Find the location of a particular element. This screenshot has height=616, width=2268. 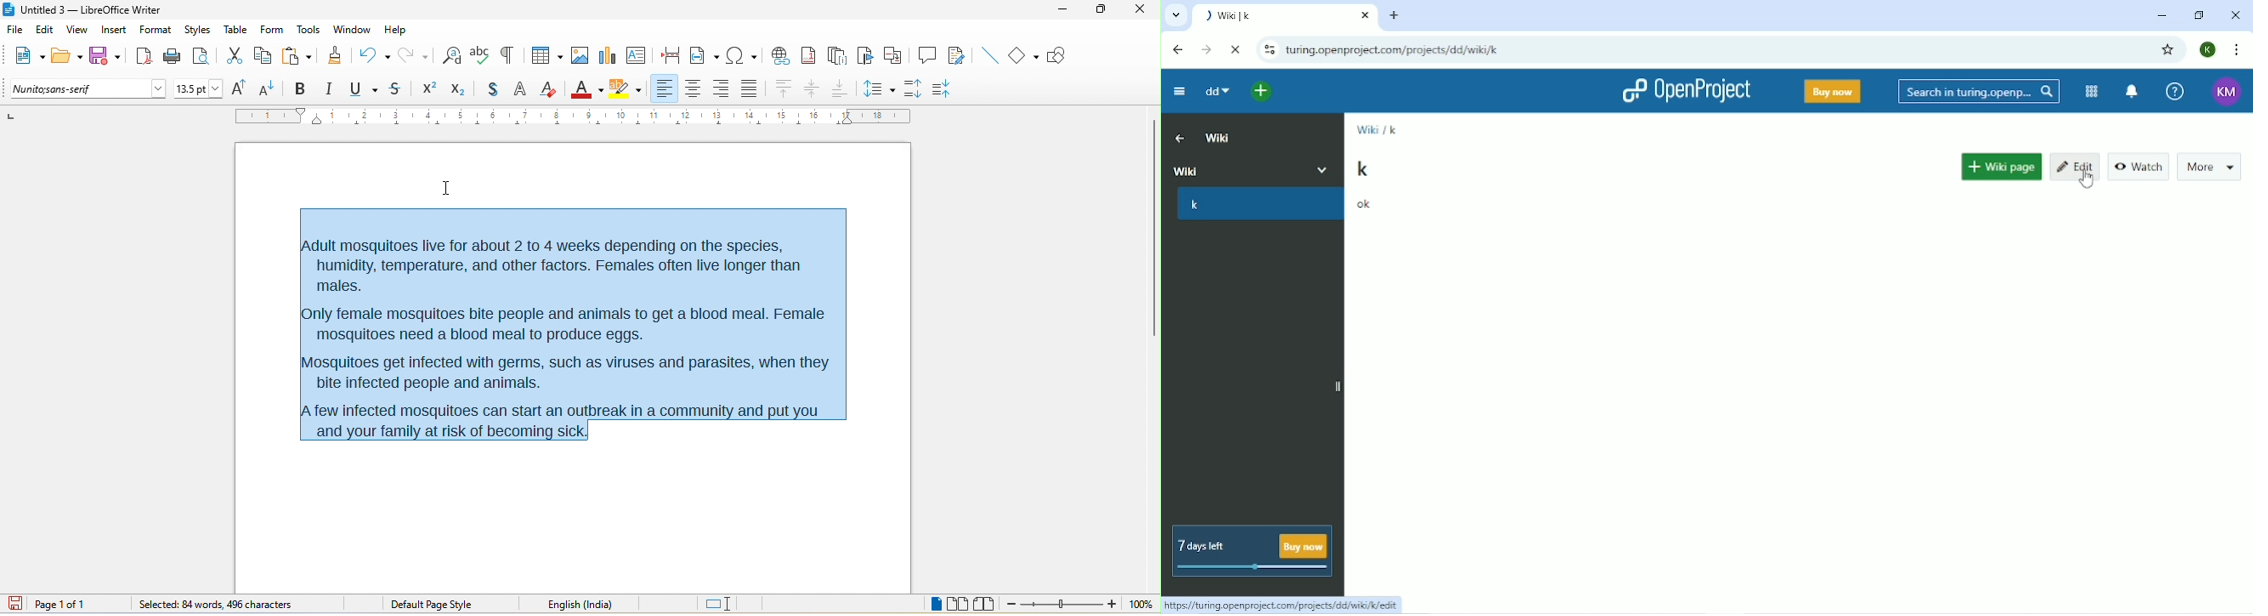

cursor movement is located at coordinates (447, 190).